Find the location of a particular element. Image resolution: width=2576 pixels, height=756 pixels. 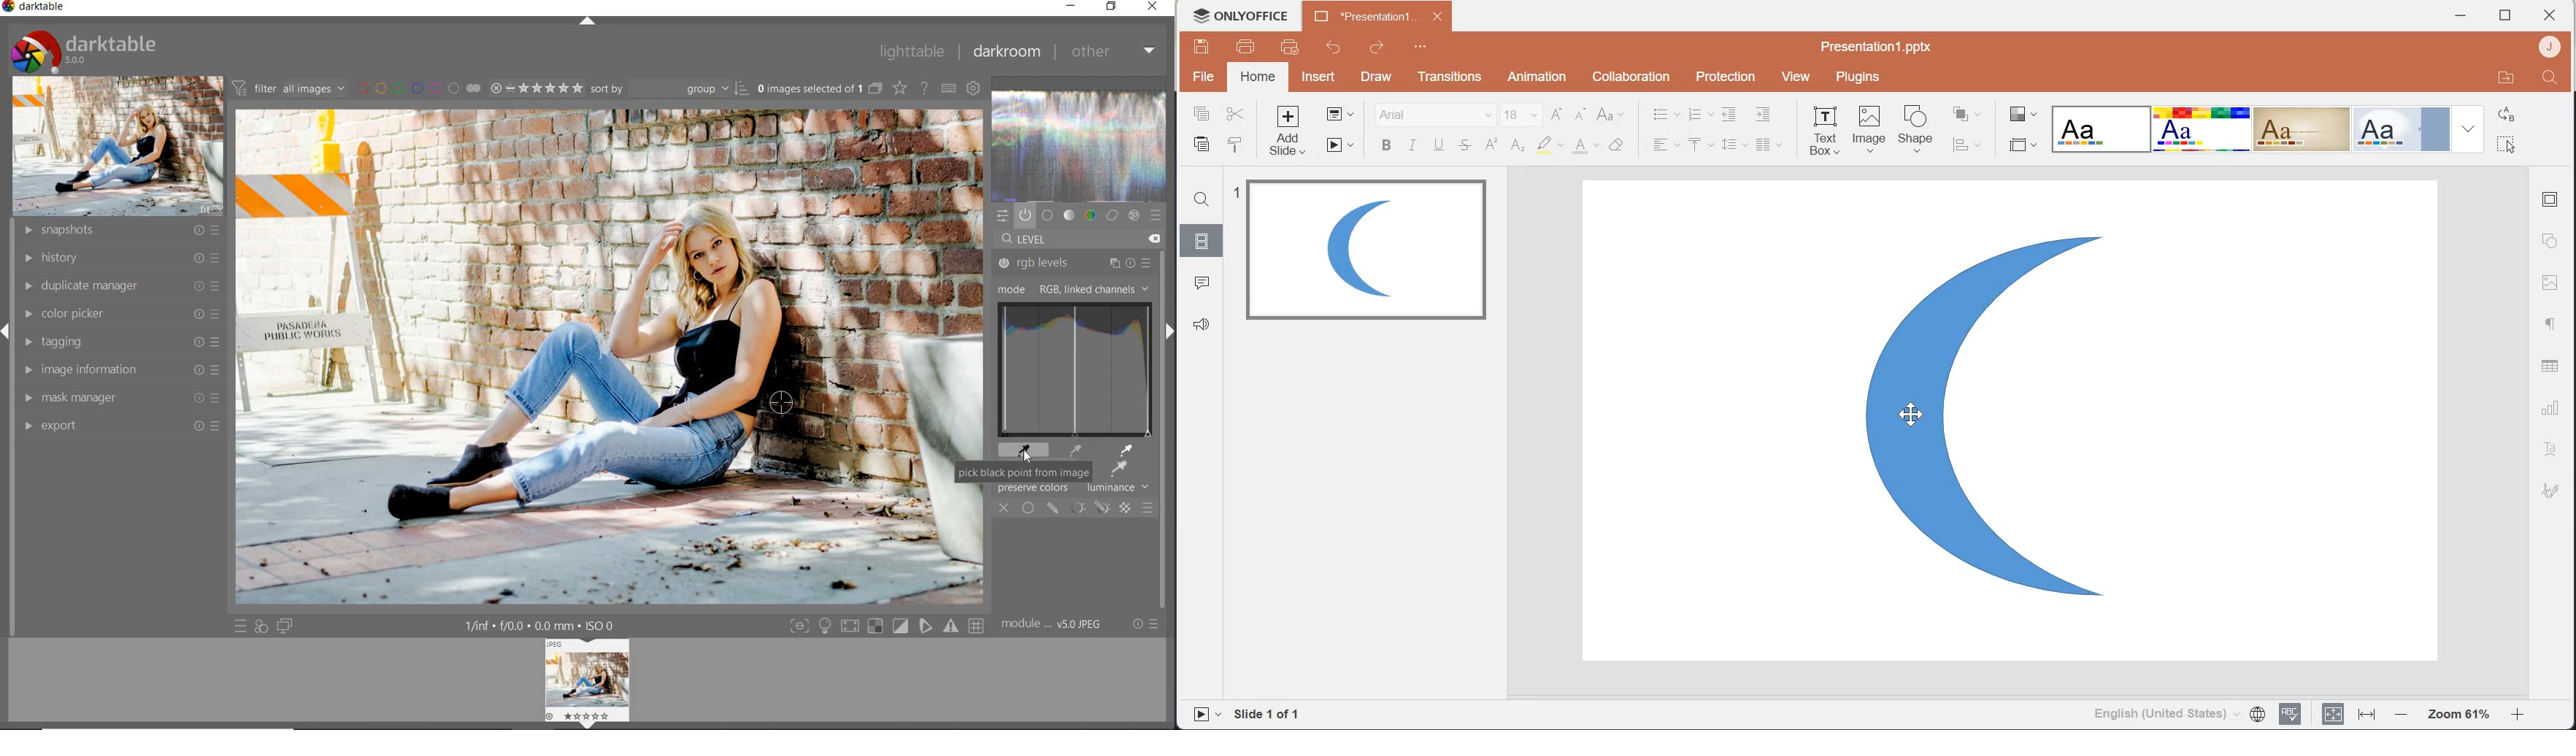

Drop down is located at coordinates (2467, 128).